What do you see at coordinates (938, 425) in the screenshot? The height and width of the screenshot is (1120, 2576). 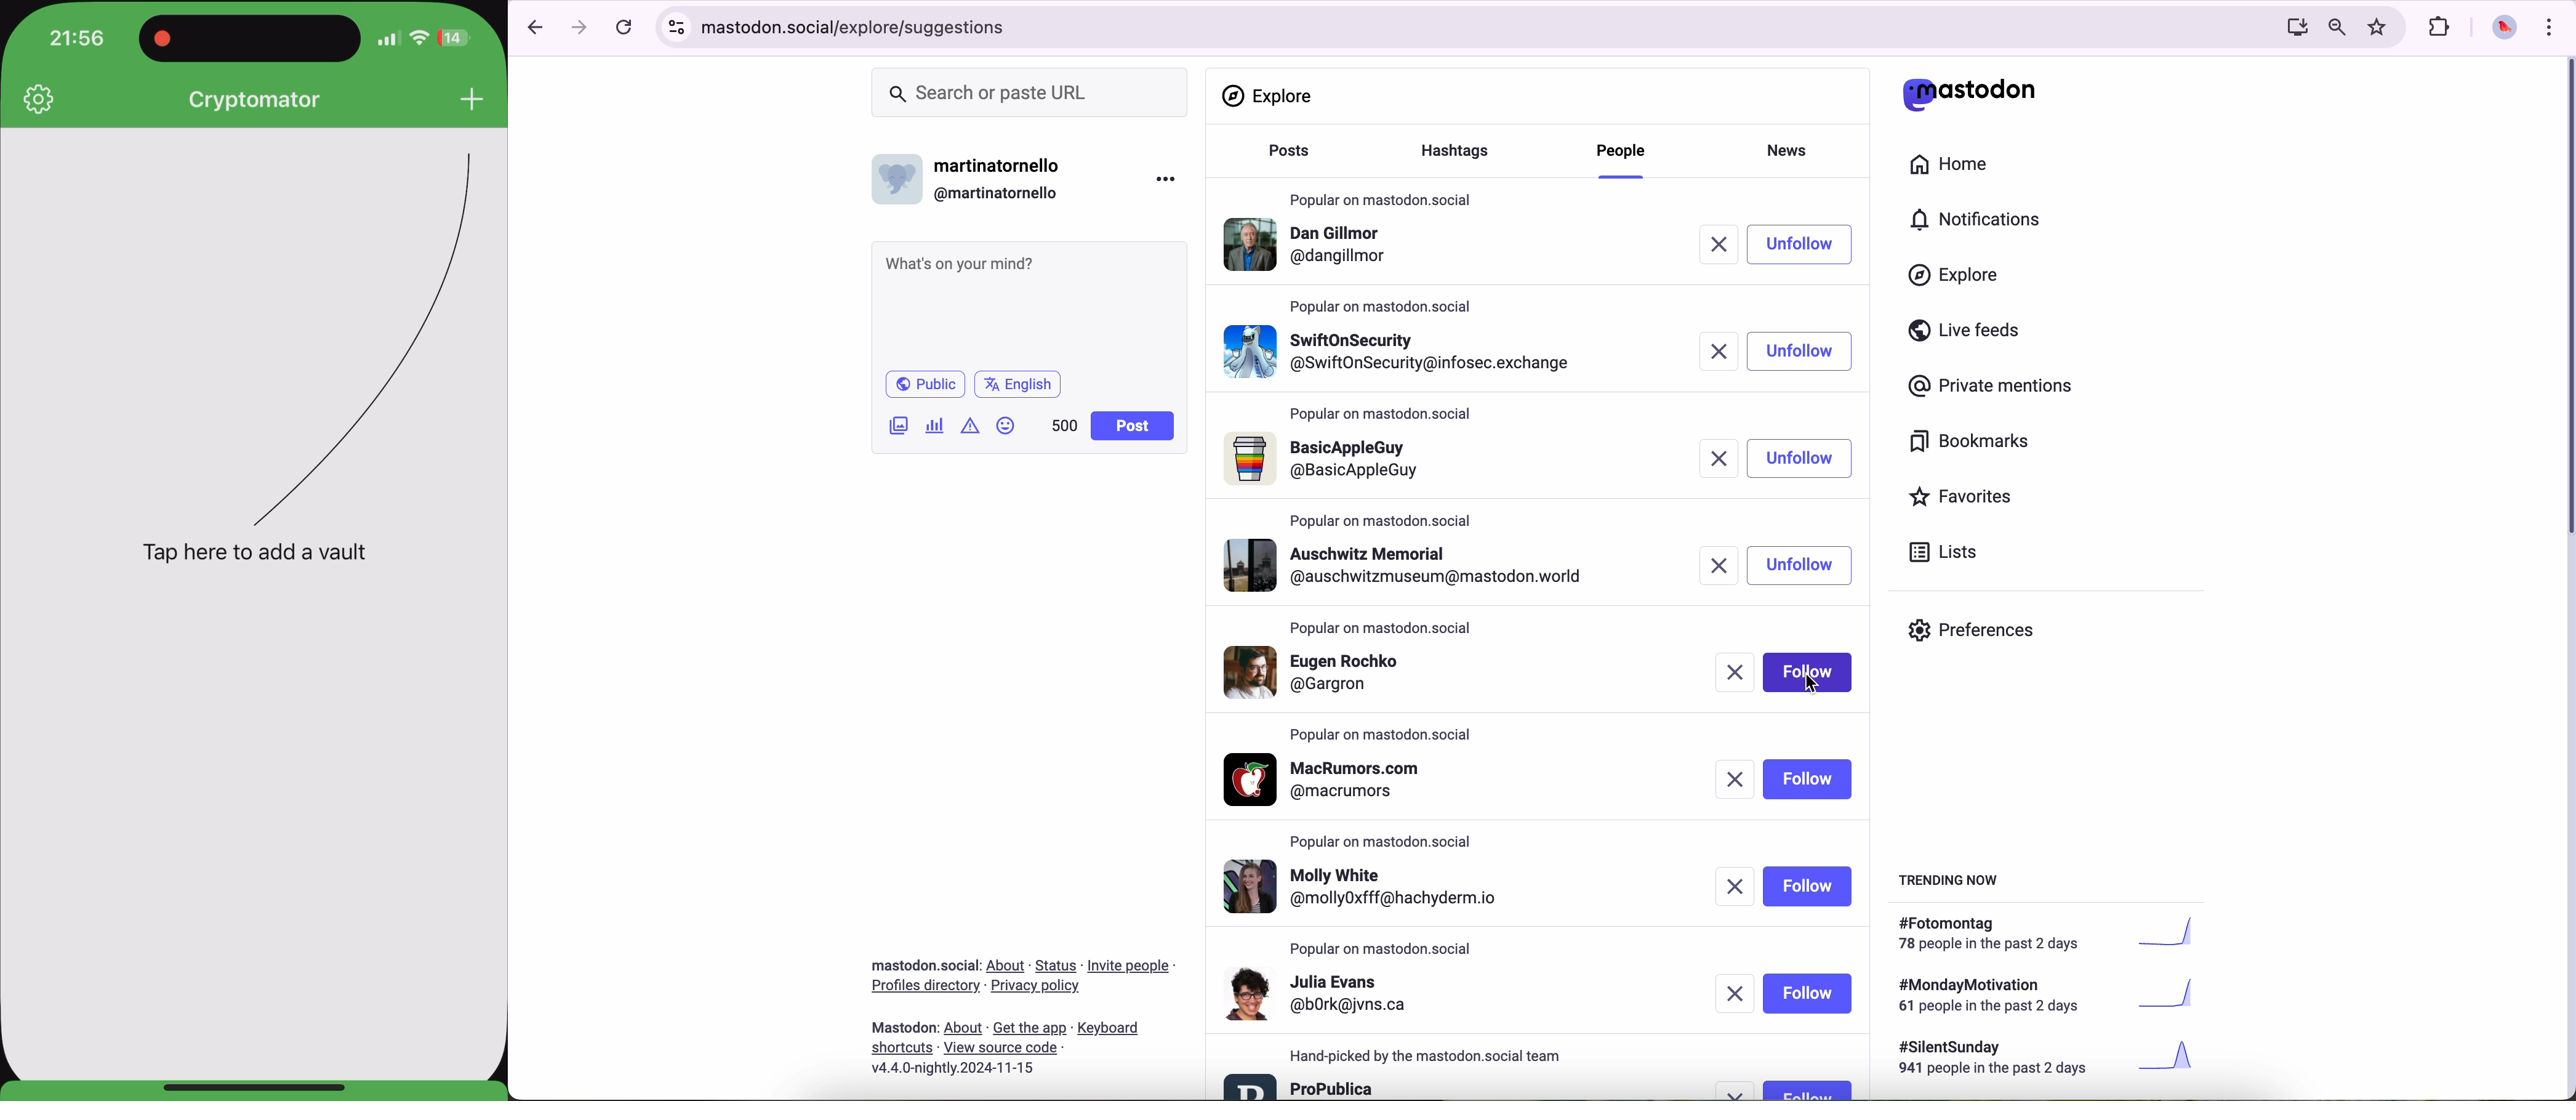 I see `charts` at bounding box center [938, 425].